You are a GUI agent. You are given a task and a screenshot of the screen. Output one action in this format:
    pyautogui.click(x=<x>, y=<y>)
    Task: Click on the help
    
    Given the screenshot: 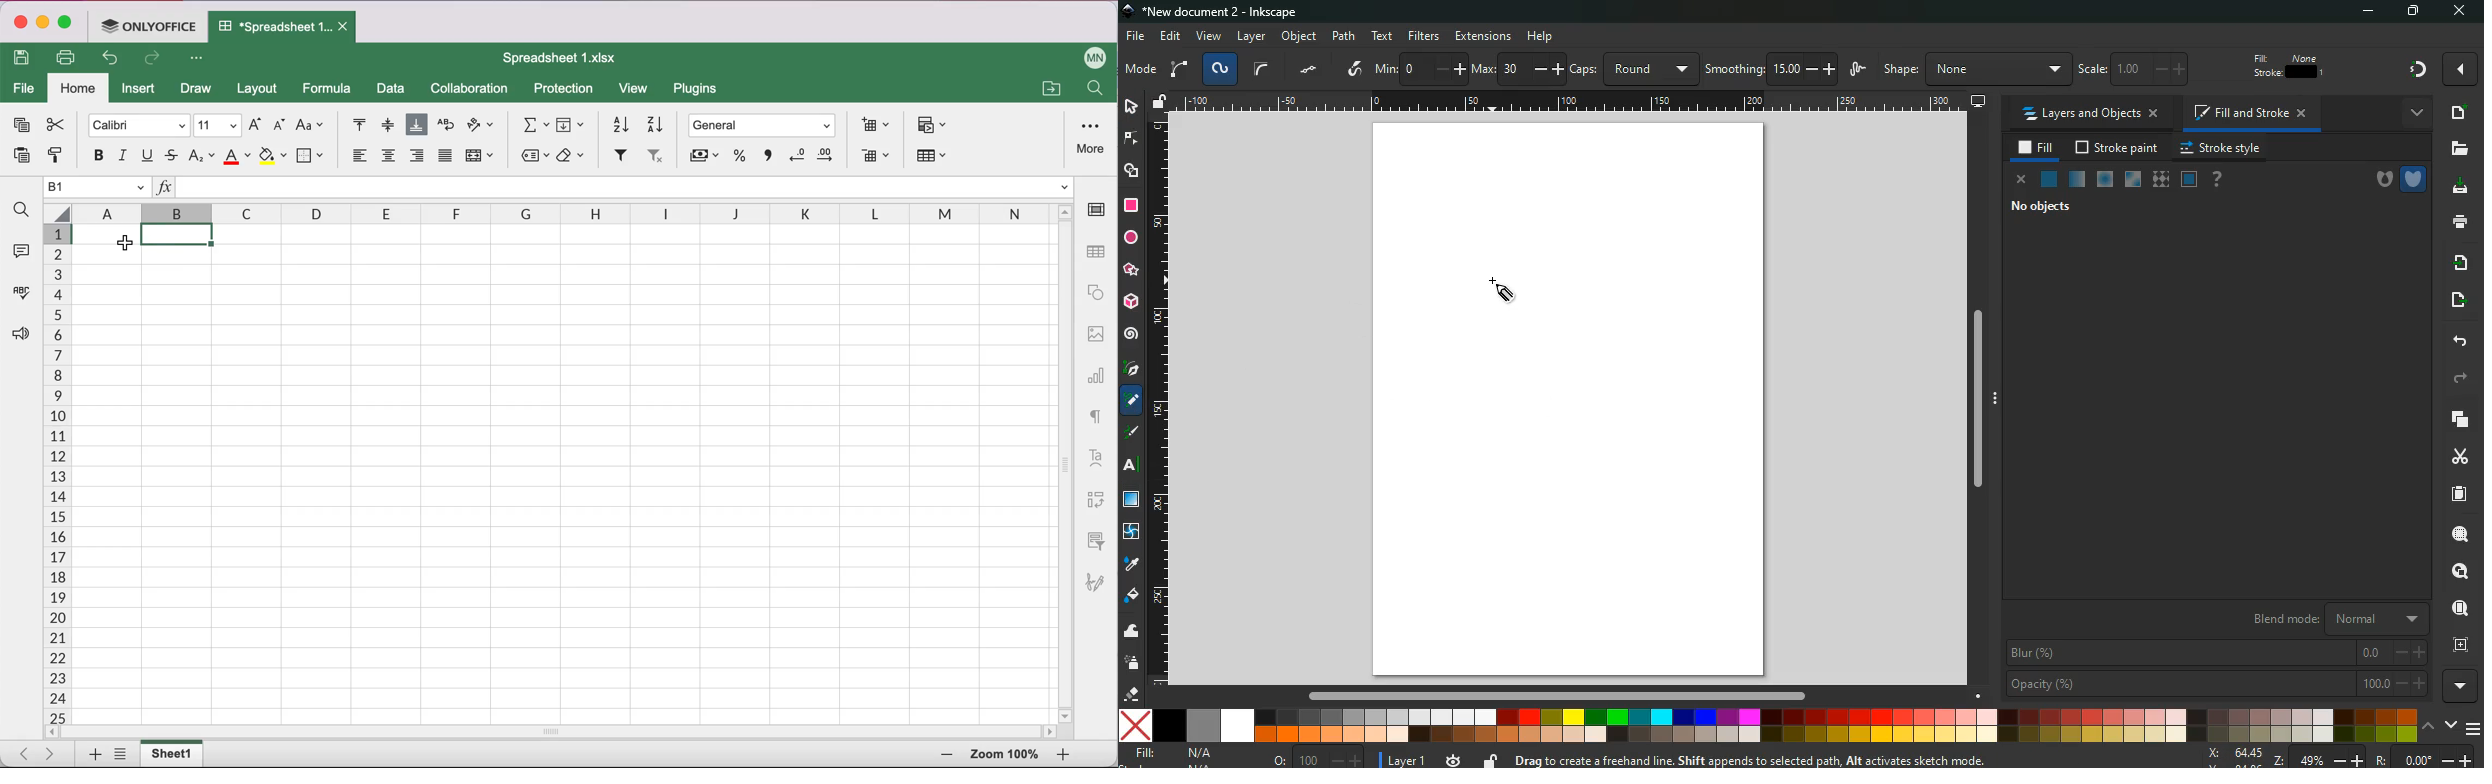 What is the action you would take?
    pyautogui.click(x=2221, y=180)
    